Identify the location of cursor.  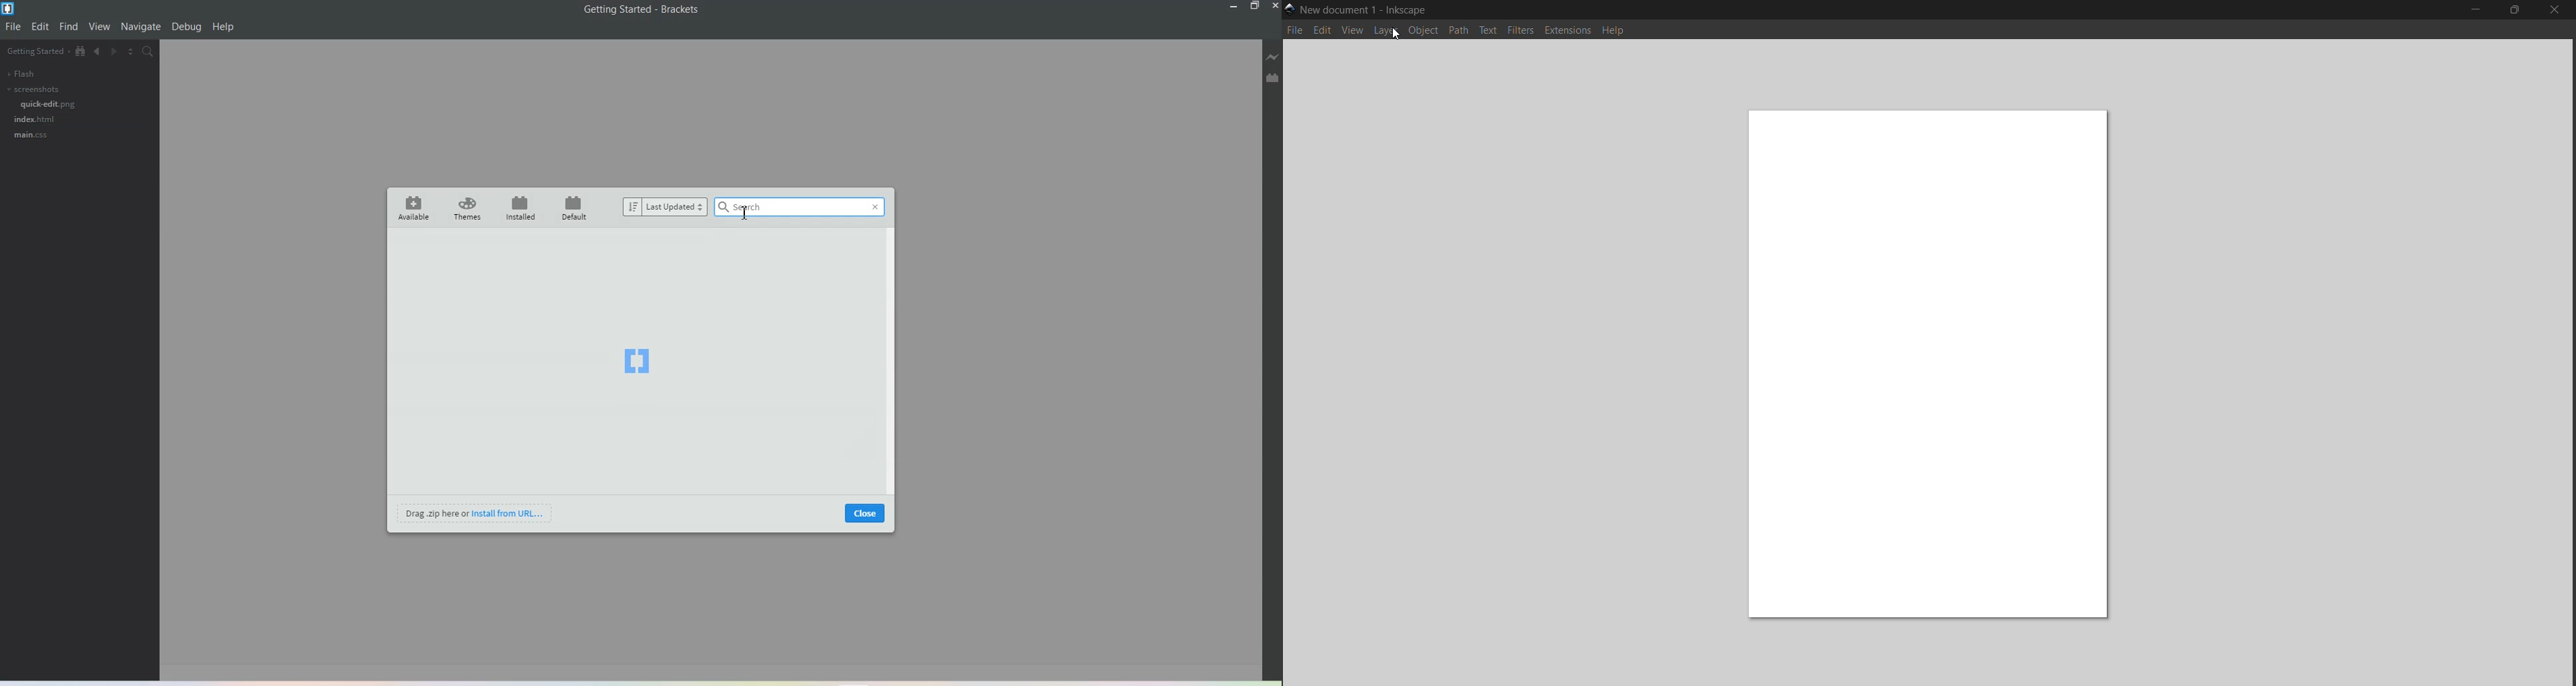
(1391, 33).